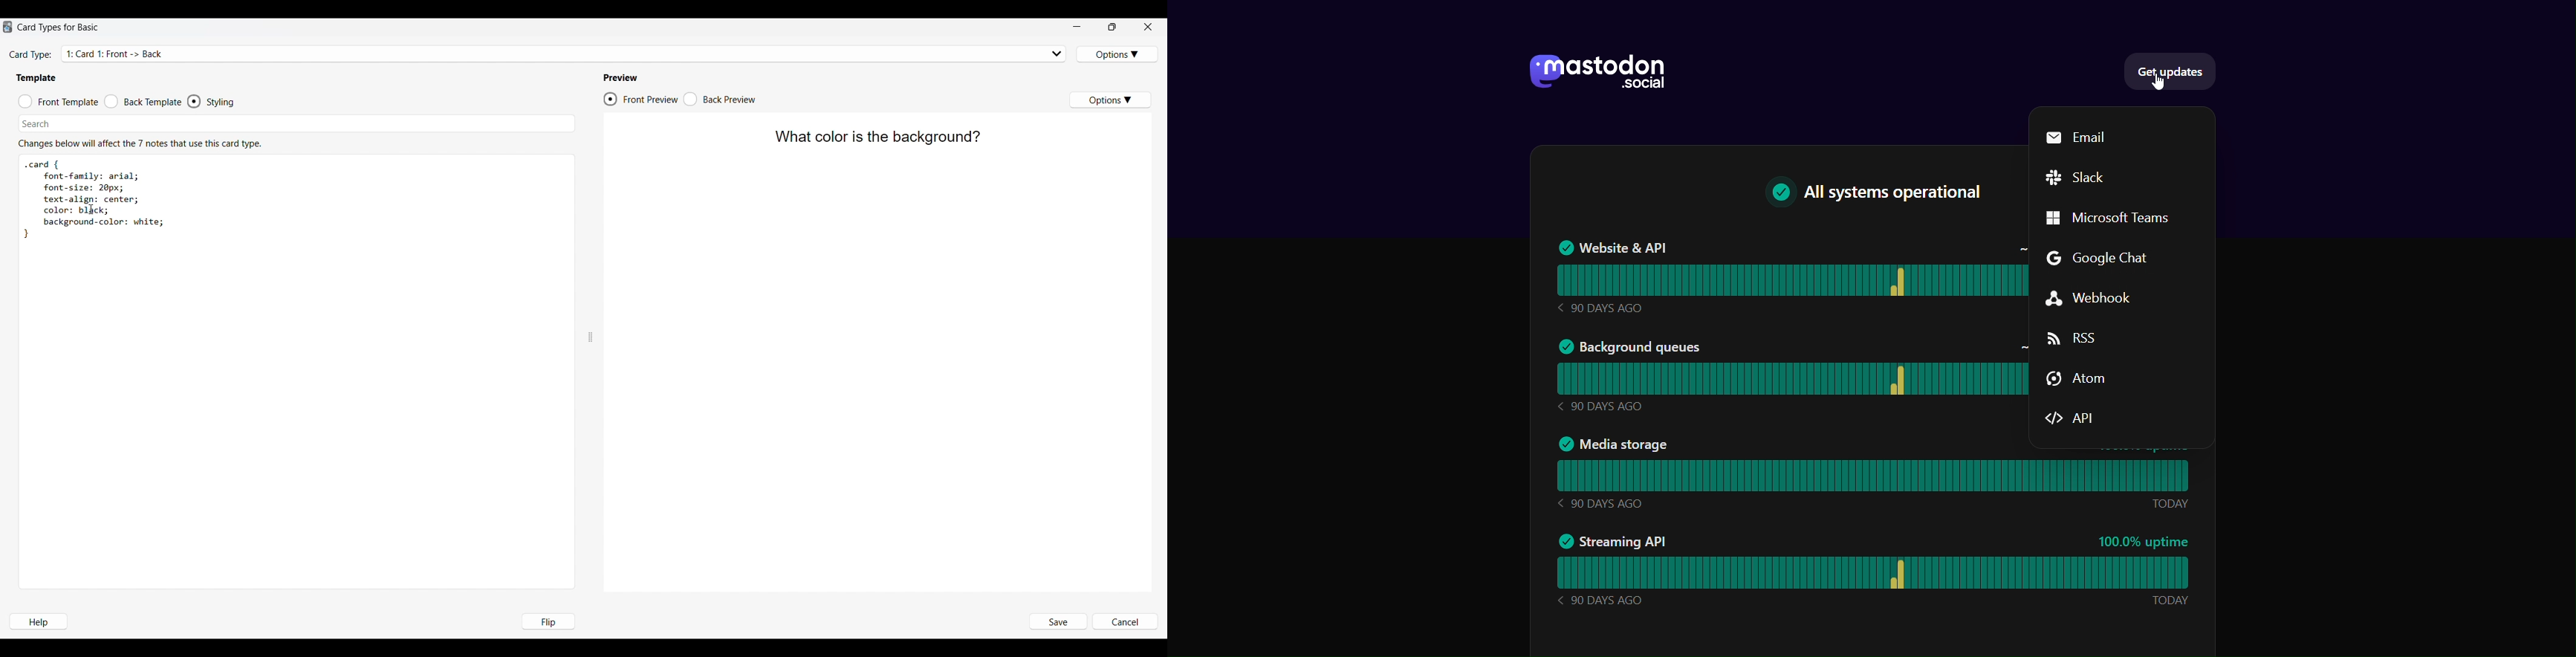  What do you see at coordinates (140, 144) in the screenshot?
I see `Description of section` at bounding box center [140, 144].